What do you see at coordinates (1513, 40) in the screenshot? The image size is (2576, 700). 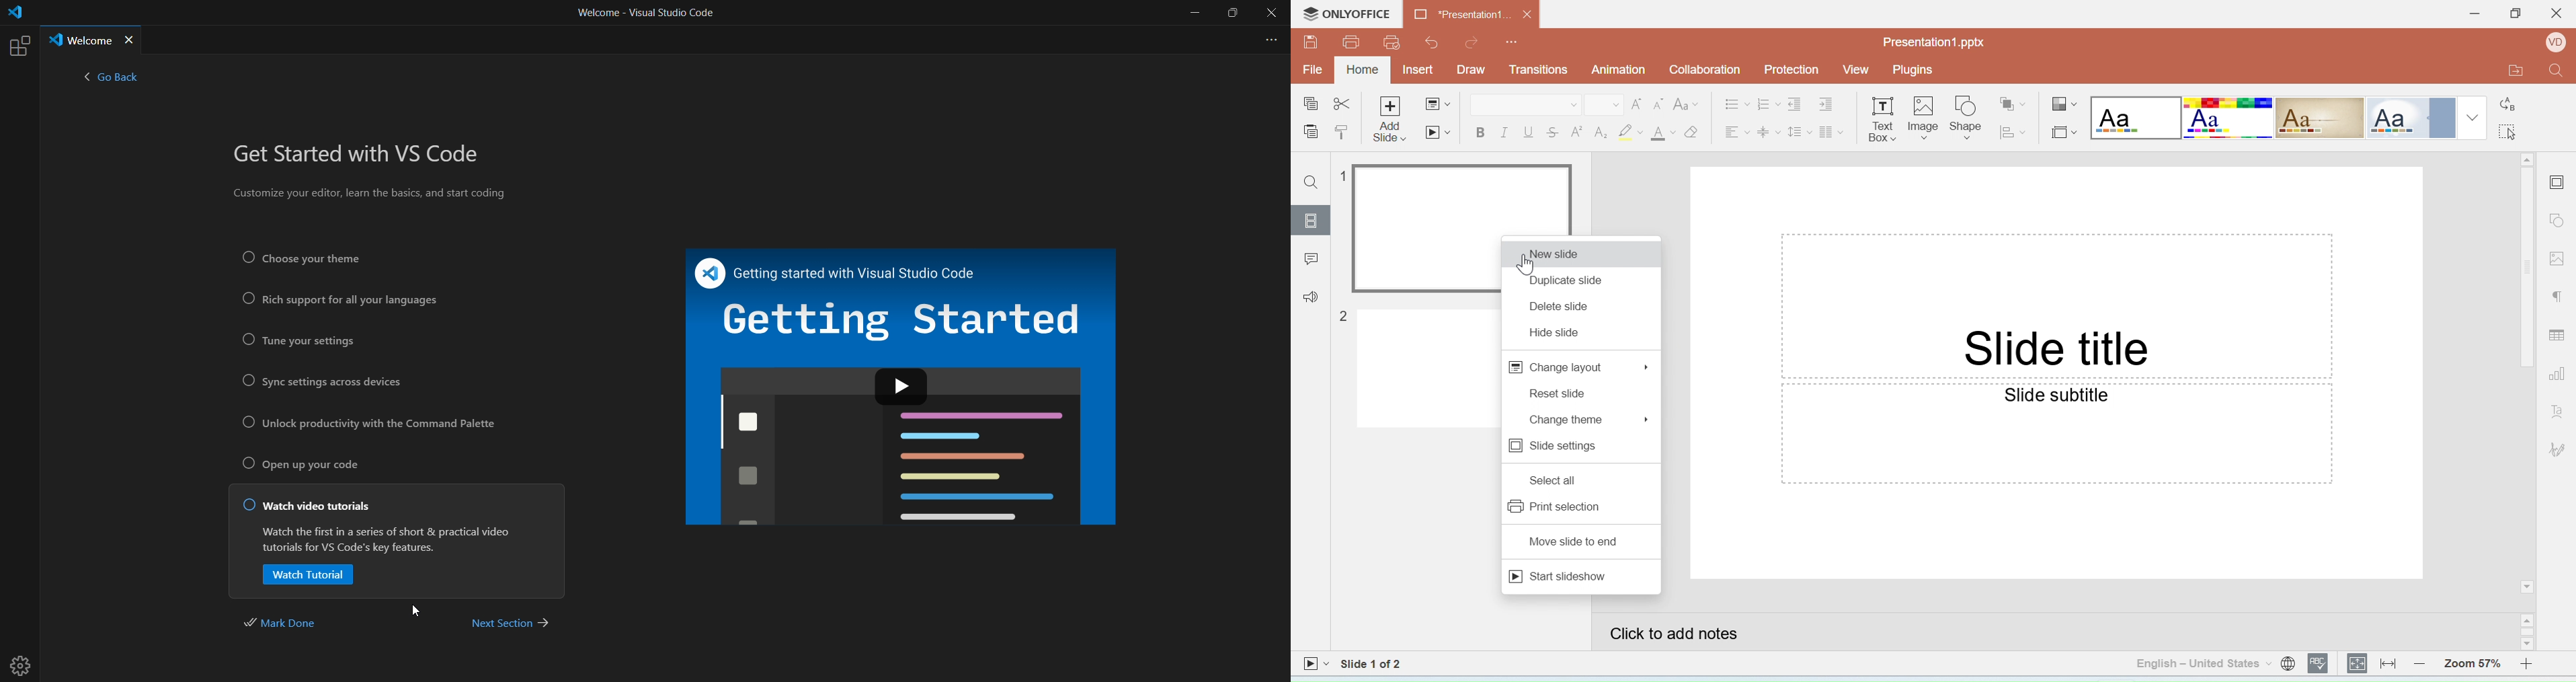 I see `Customize quick access tool bar ` at bounding box center [1513, 40].